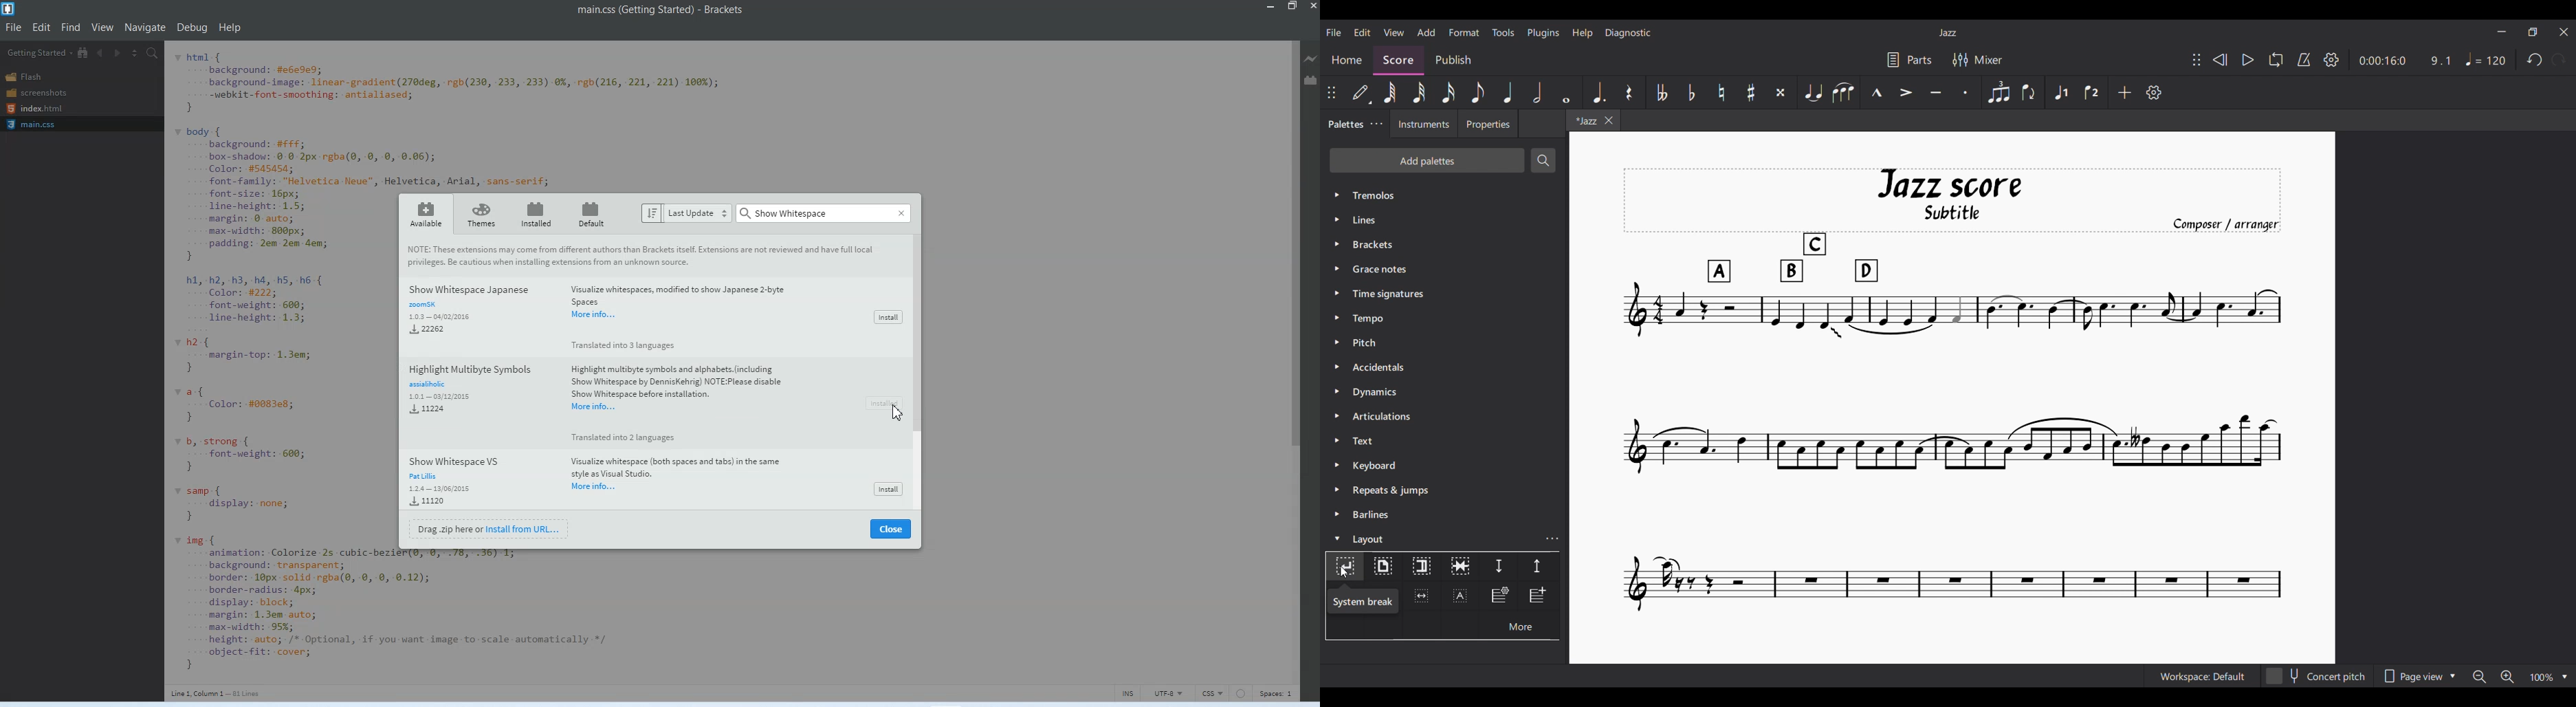  Describe the element at coordinates (1444, 441) in the screenshot. I see `Text` at that location.